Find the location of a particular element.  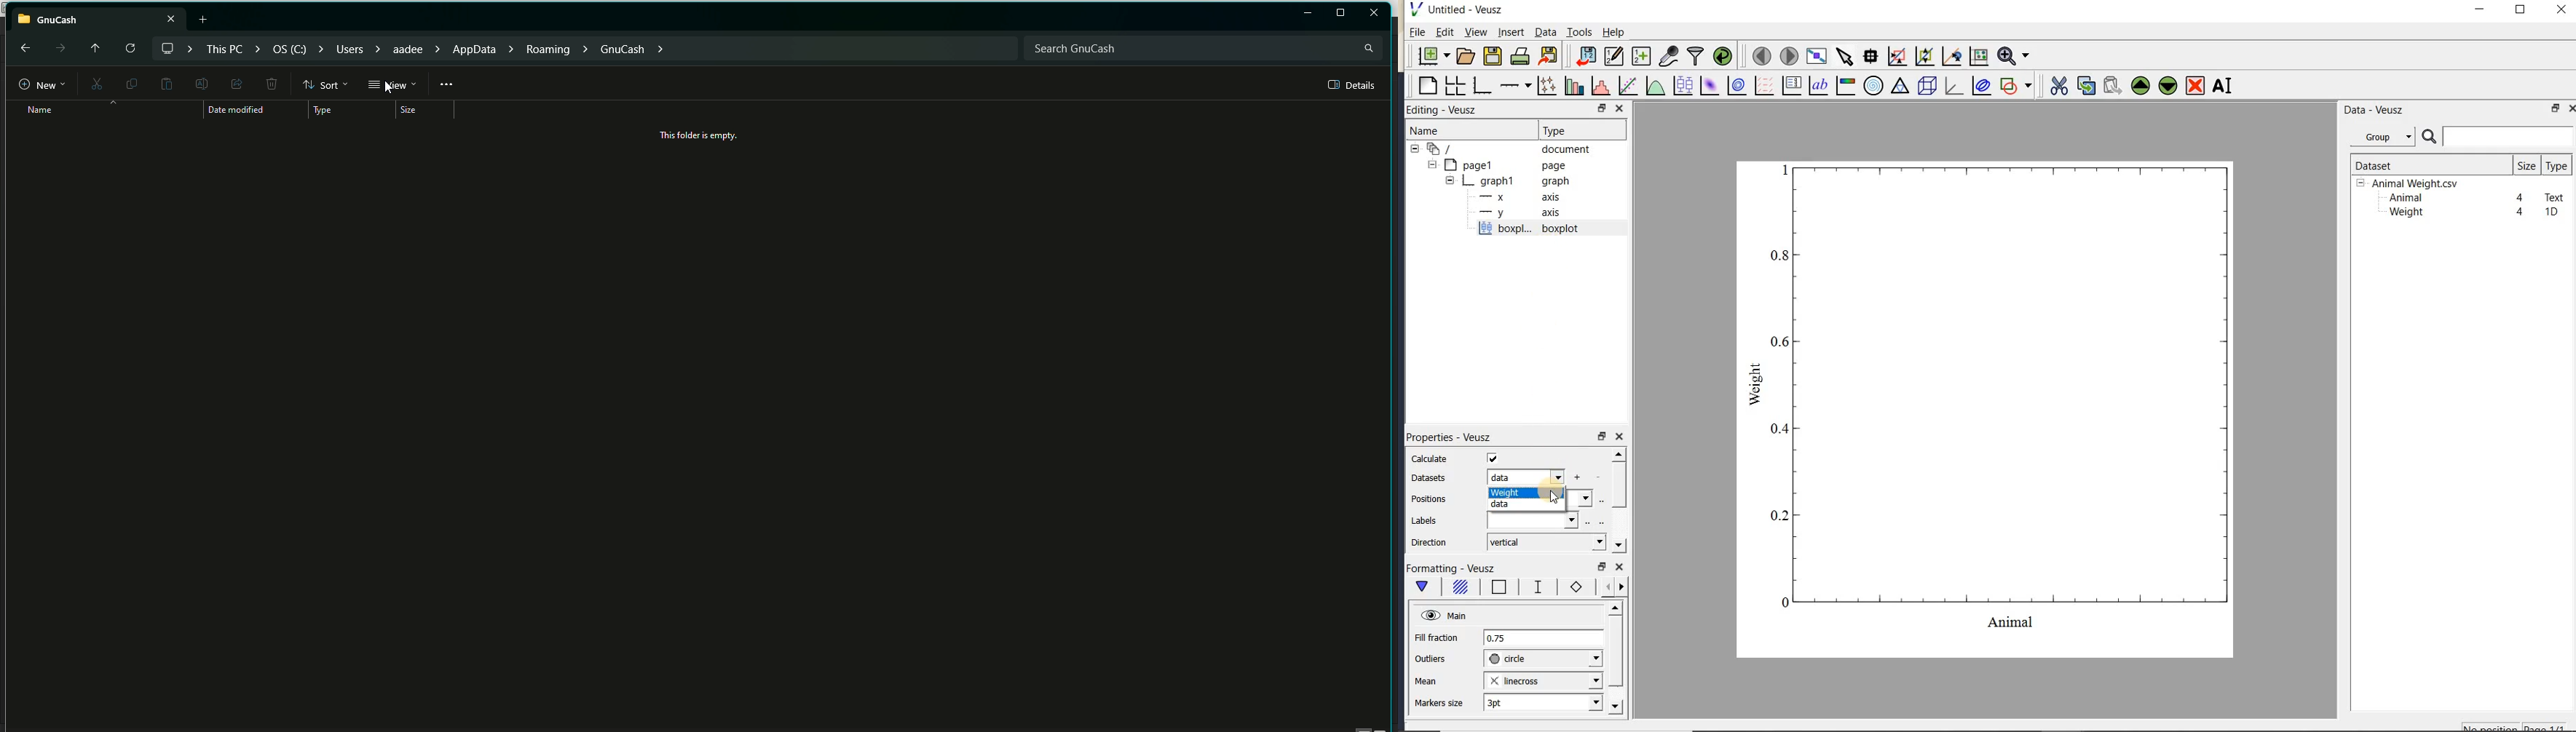

direction is located at coordinates (1431, 542).